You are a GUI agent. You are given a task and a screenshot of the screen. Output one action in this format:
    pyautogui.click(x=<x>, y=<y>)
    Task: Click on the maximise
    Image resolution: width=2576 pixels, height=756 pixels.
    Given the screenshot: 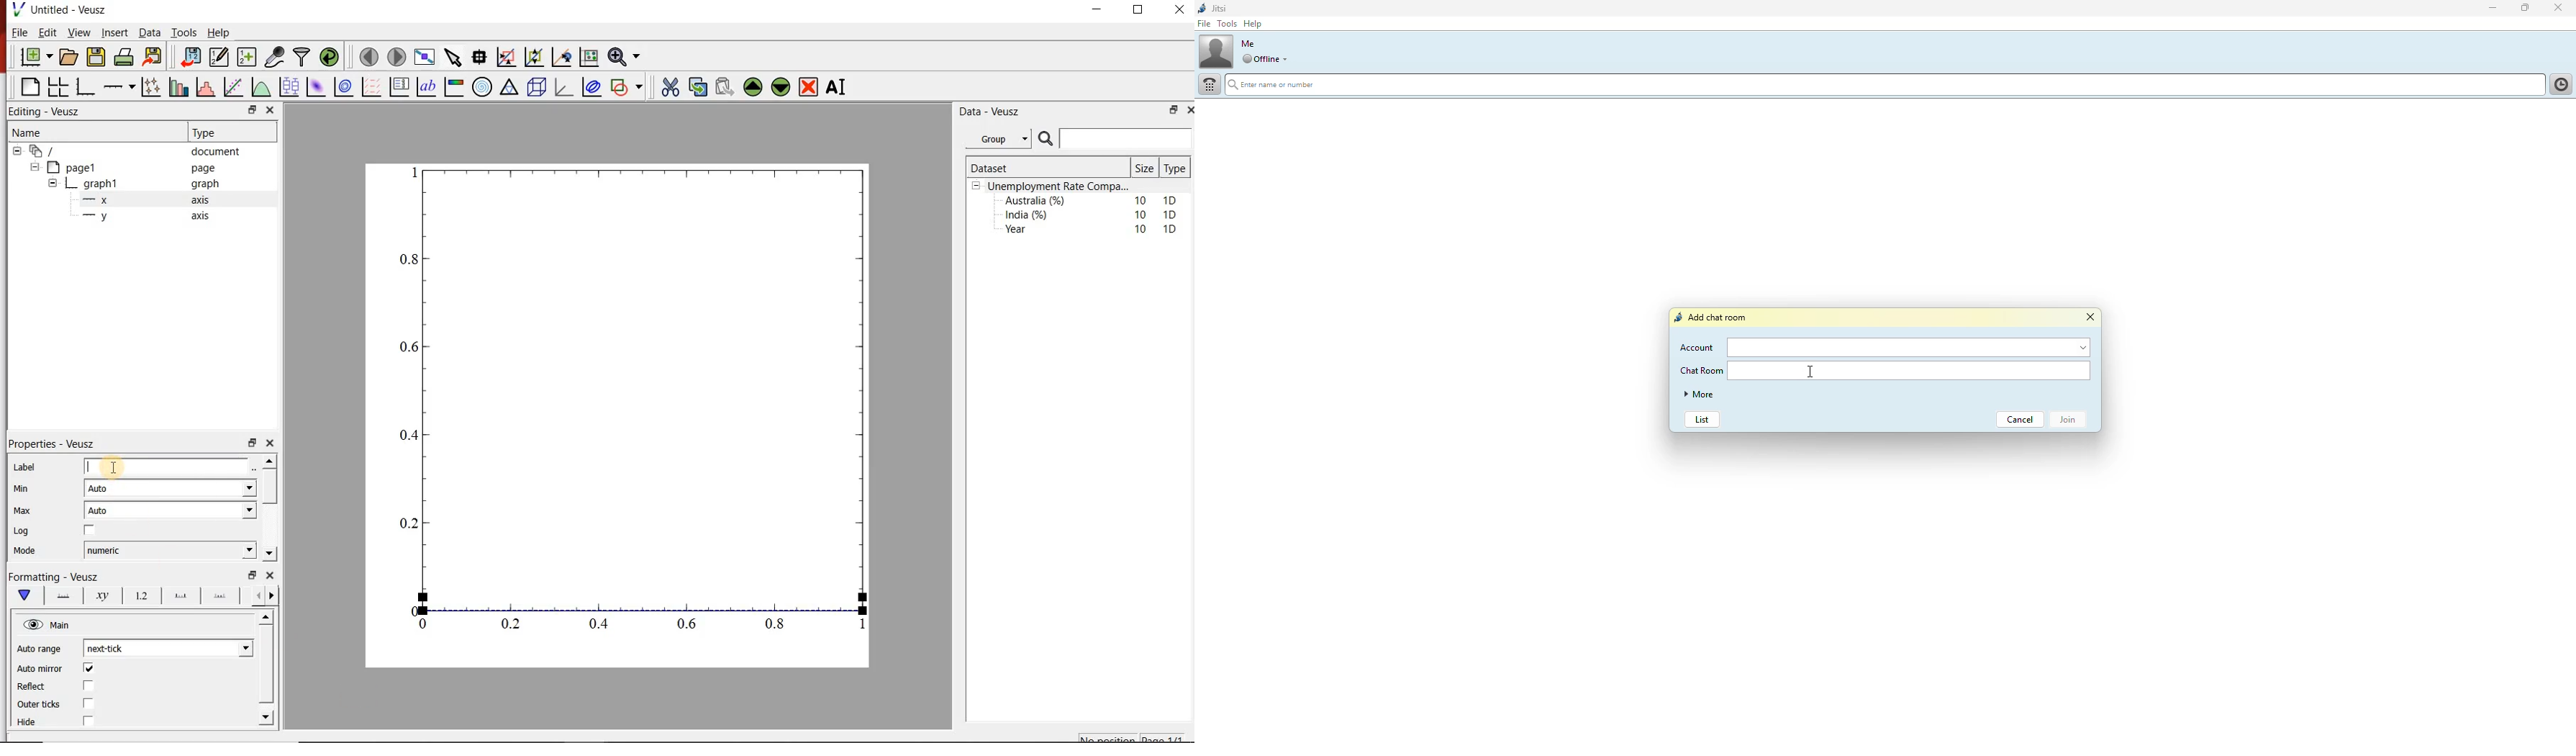 What is the action you would take?
    pyautogui.click(x=1140, y=13)
    